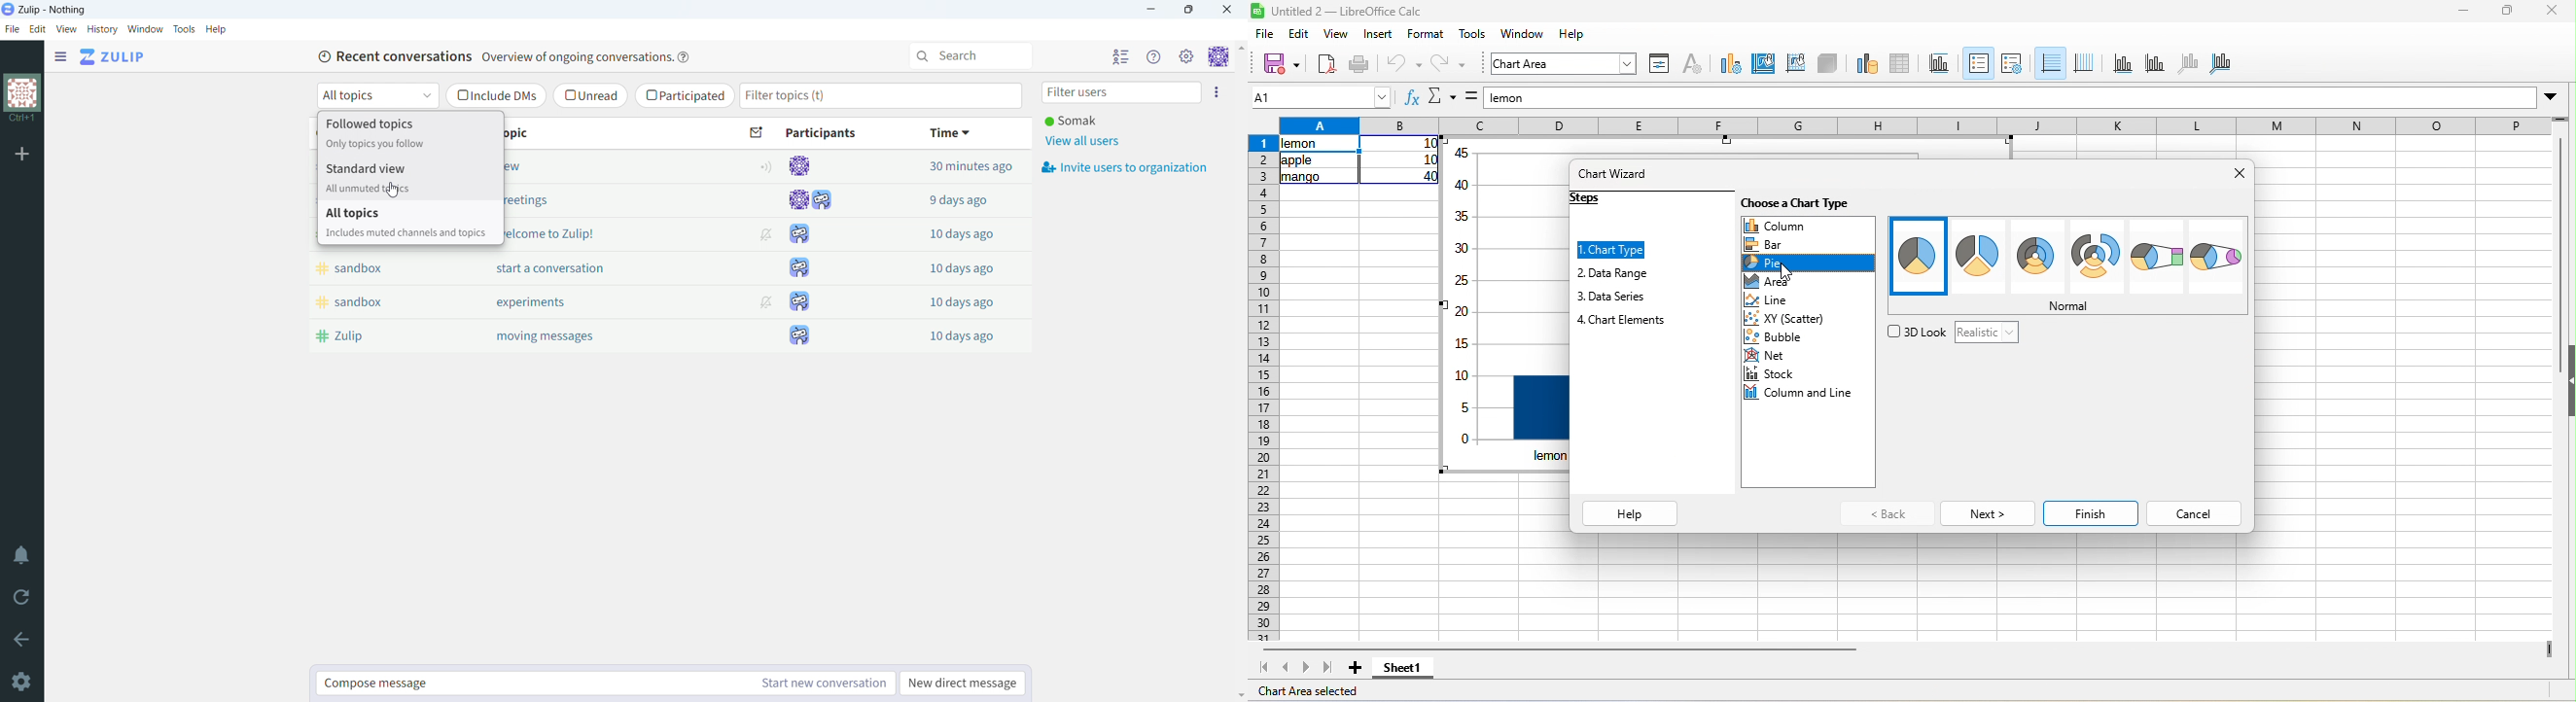  I want to click on reload, so click(23, 597).